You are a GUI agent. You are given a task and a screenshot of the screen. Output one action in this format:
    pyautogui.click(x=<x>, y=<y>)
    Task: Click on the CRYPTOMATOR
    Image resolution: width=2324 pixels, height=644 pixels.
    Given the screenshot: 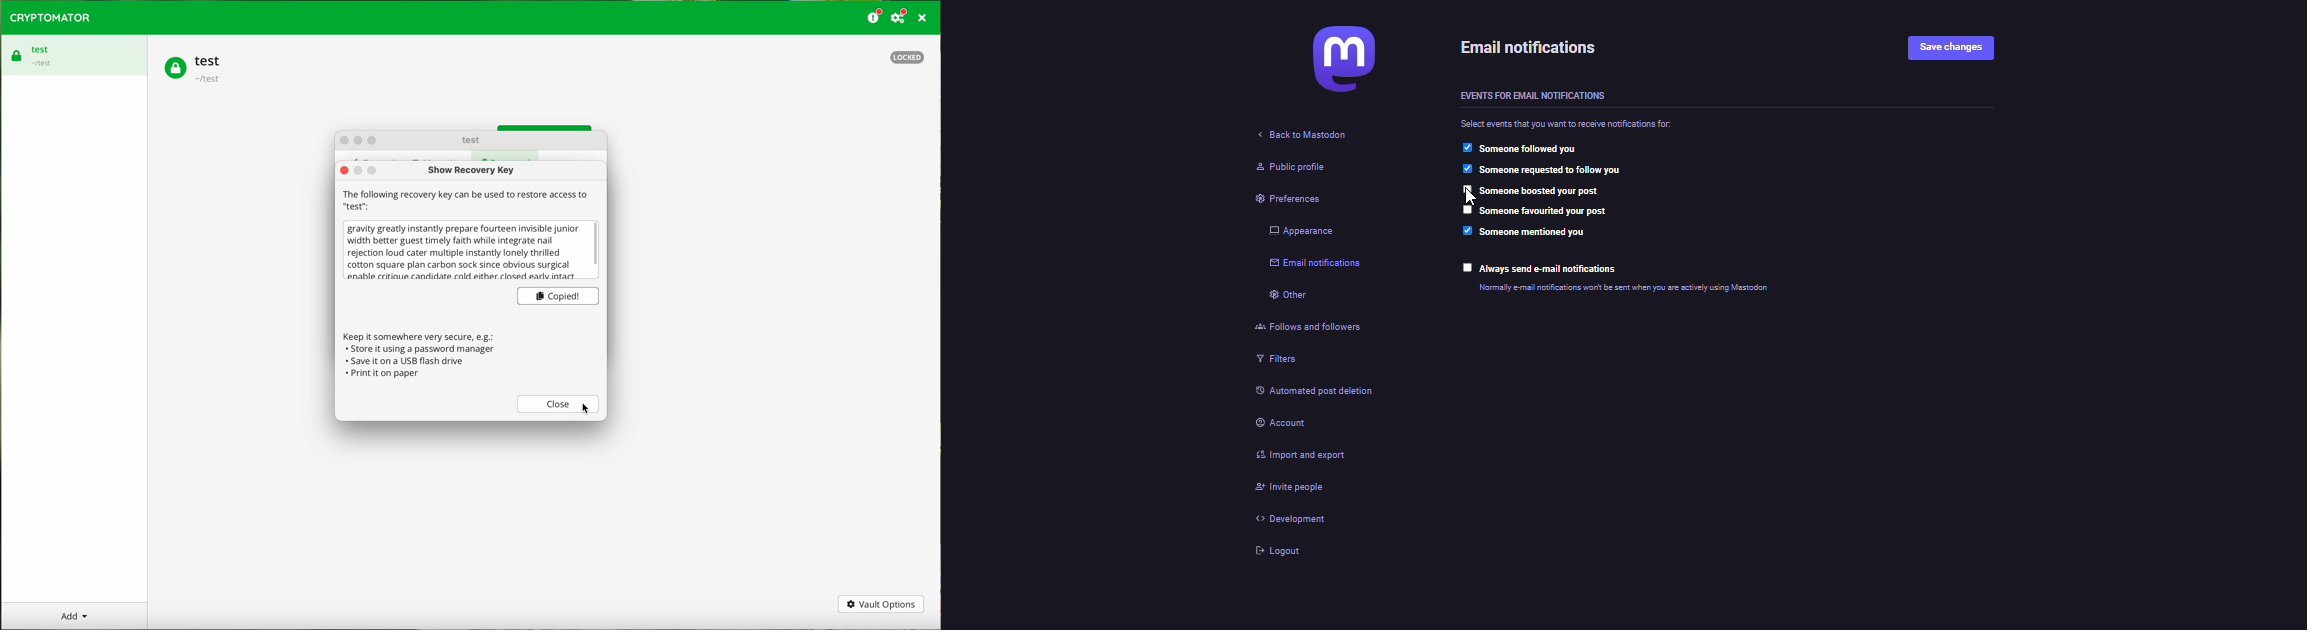 What is the action you would take?
    pyautogui.click(x=50, y=18)
    